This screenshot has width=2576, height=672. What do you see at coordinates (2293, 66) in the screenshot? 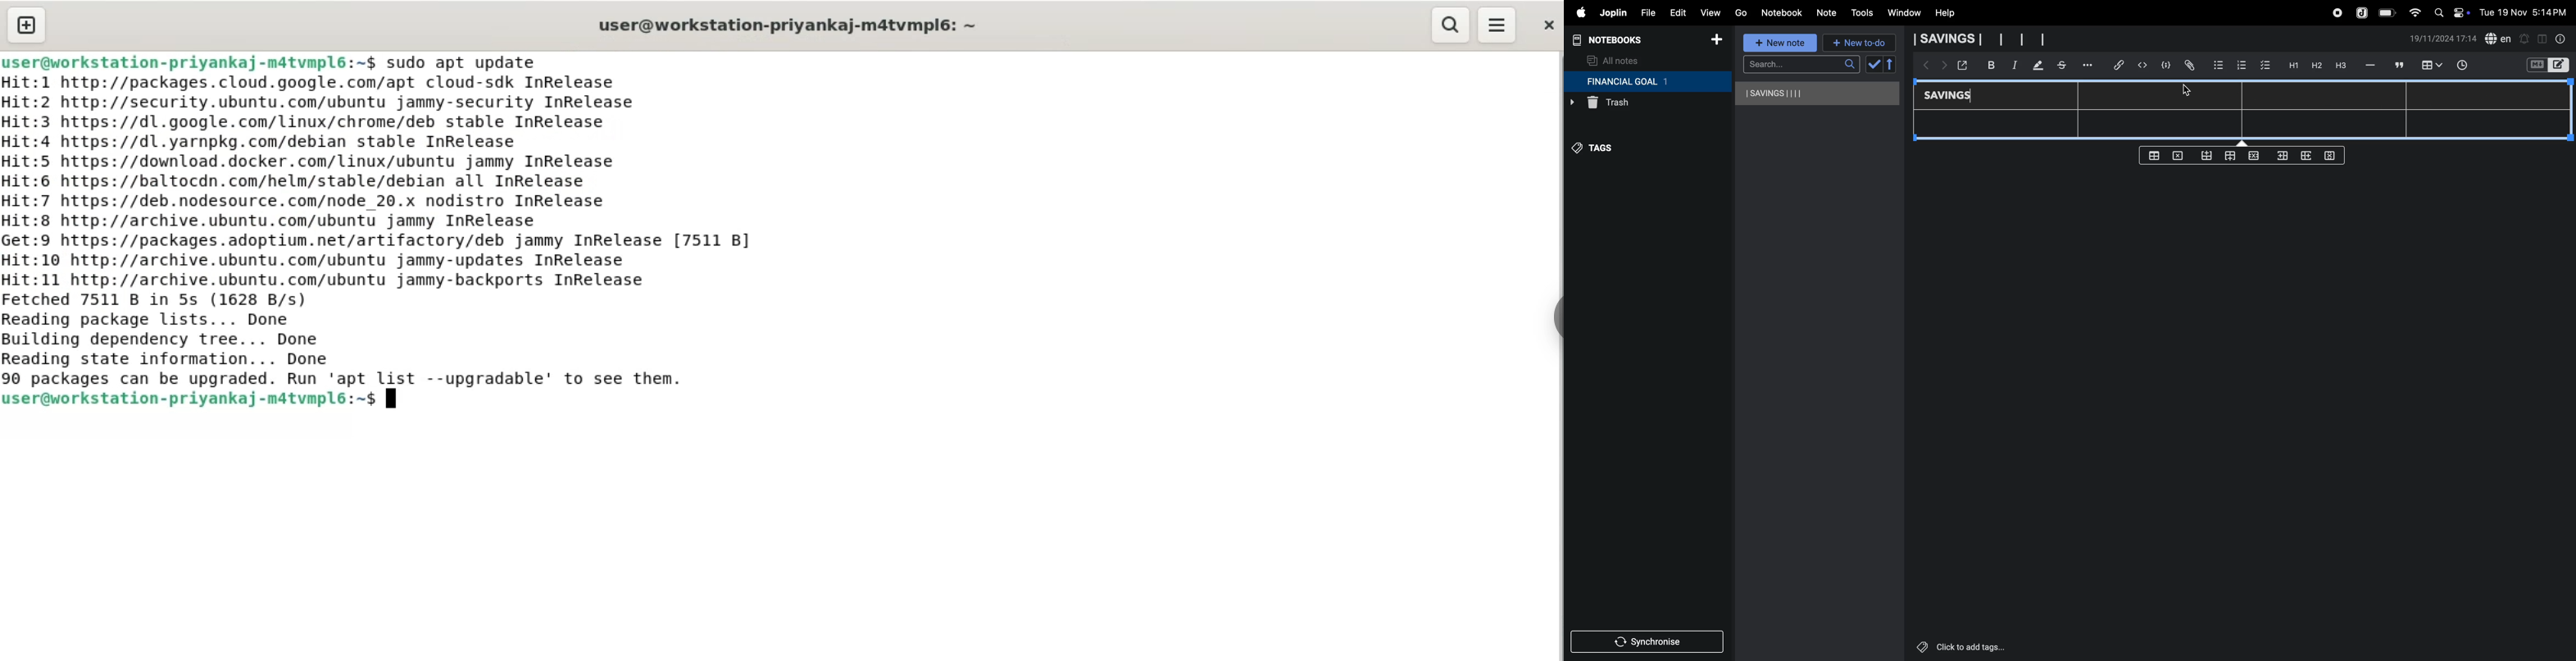
I see `H1` at bounding box center [2293, 66].